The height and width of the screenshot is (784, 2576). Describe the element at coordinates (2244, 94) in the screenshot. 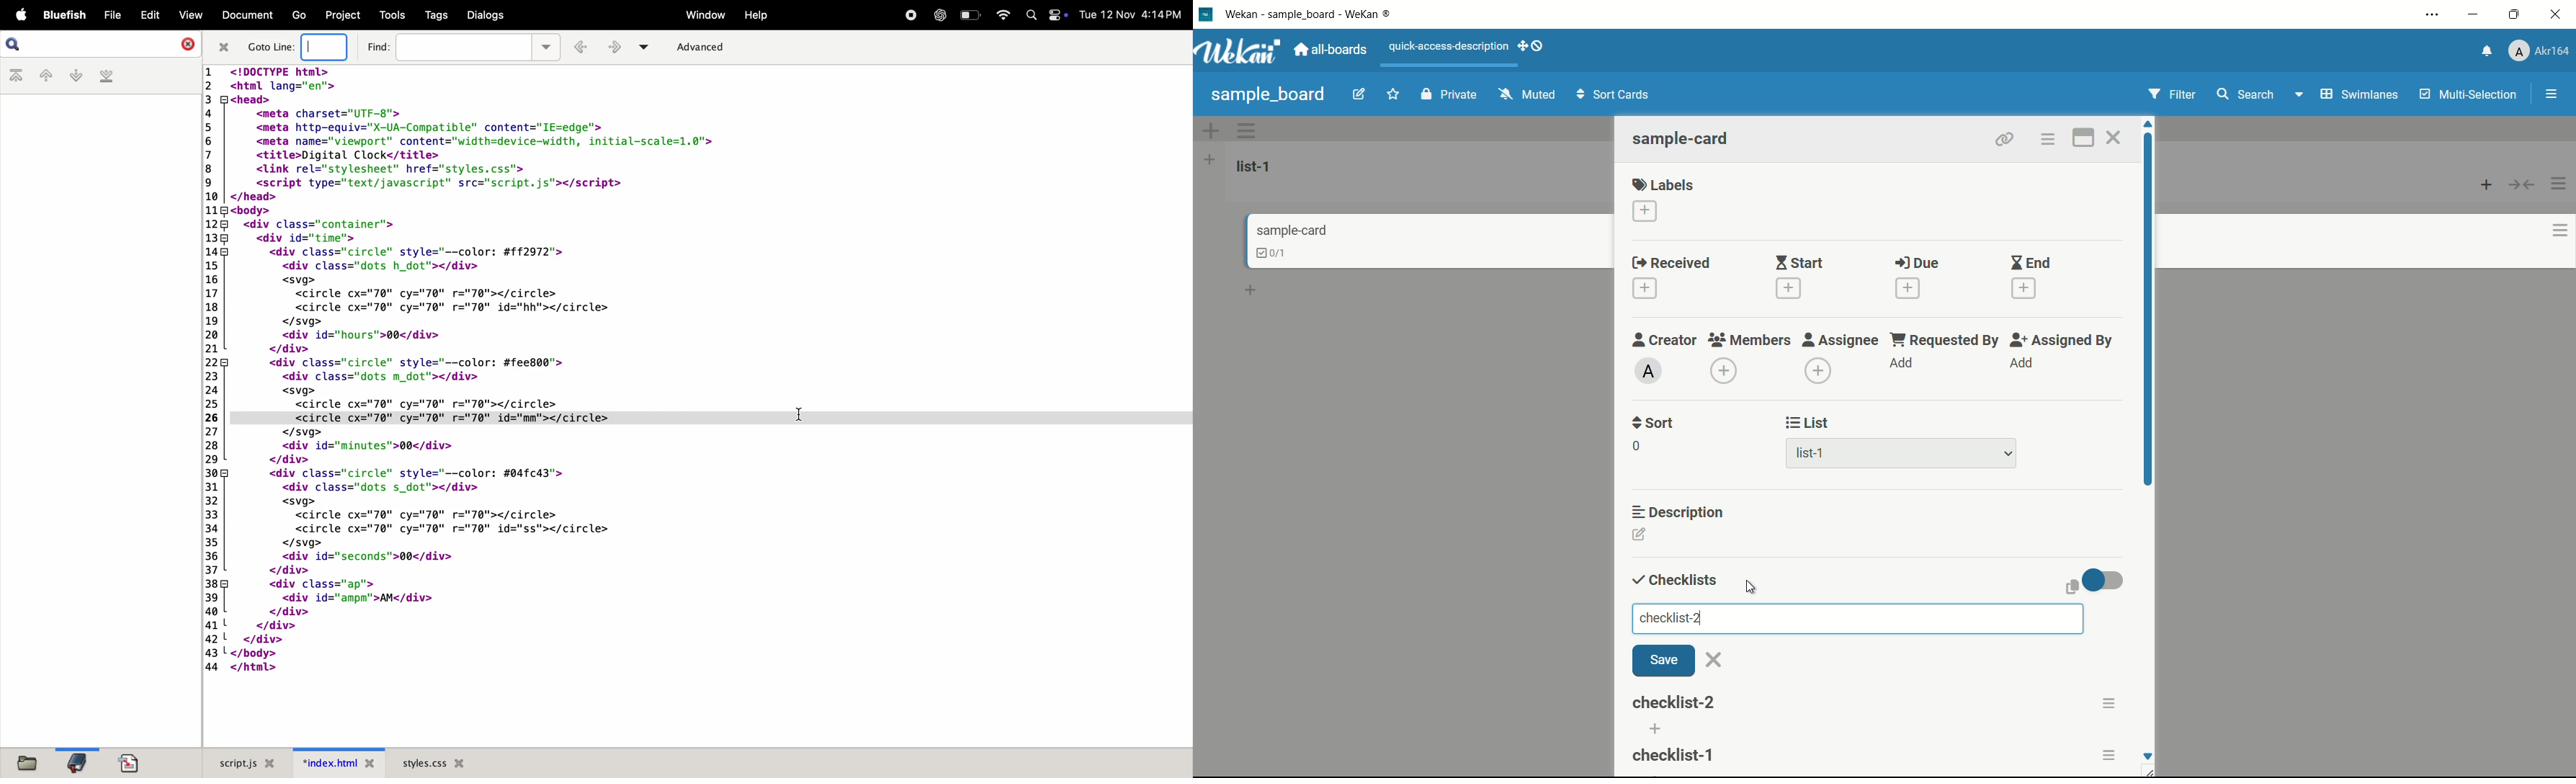

I see `search` at that location.